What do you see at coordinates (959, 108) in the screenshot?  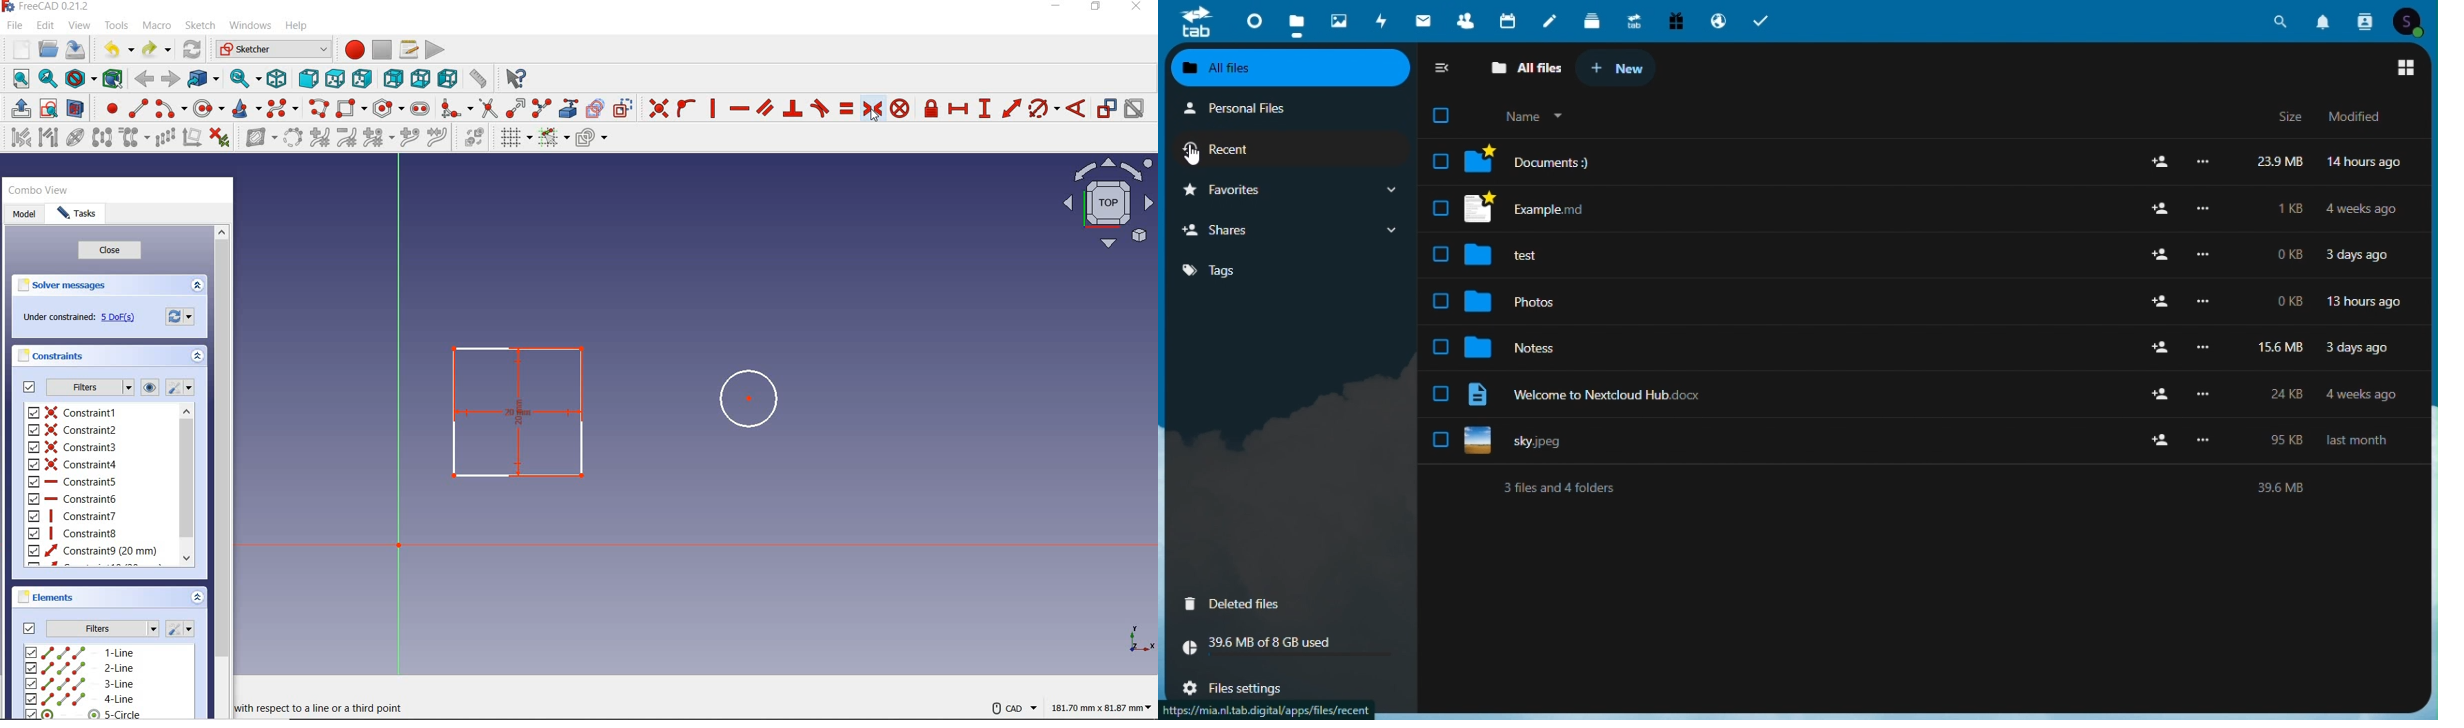 I see `constrain horizontal distance` at bounding box center [959, 108].